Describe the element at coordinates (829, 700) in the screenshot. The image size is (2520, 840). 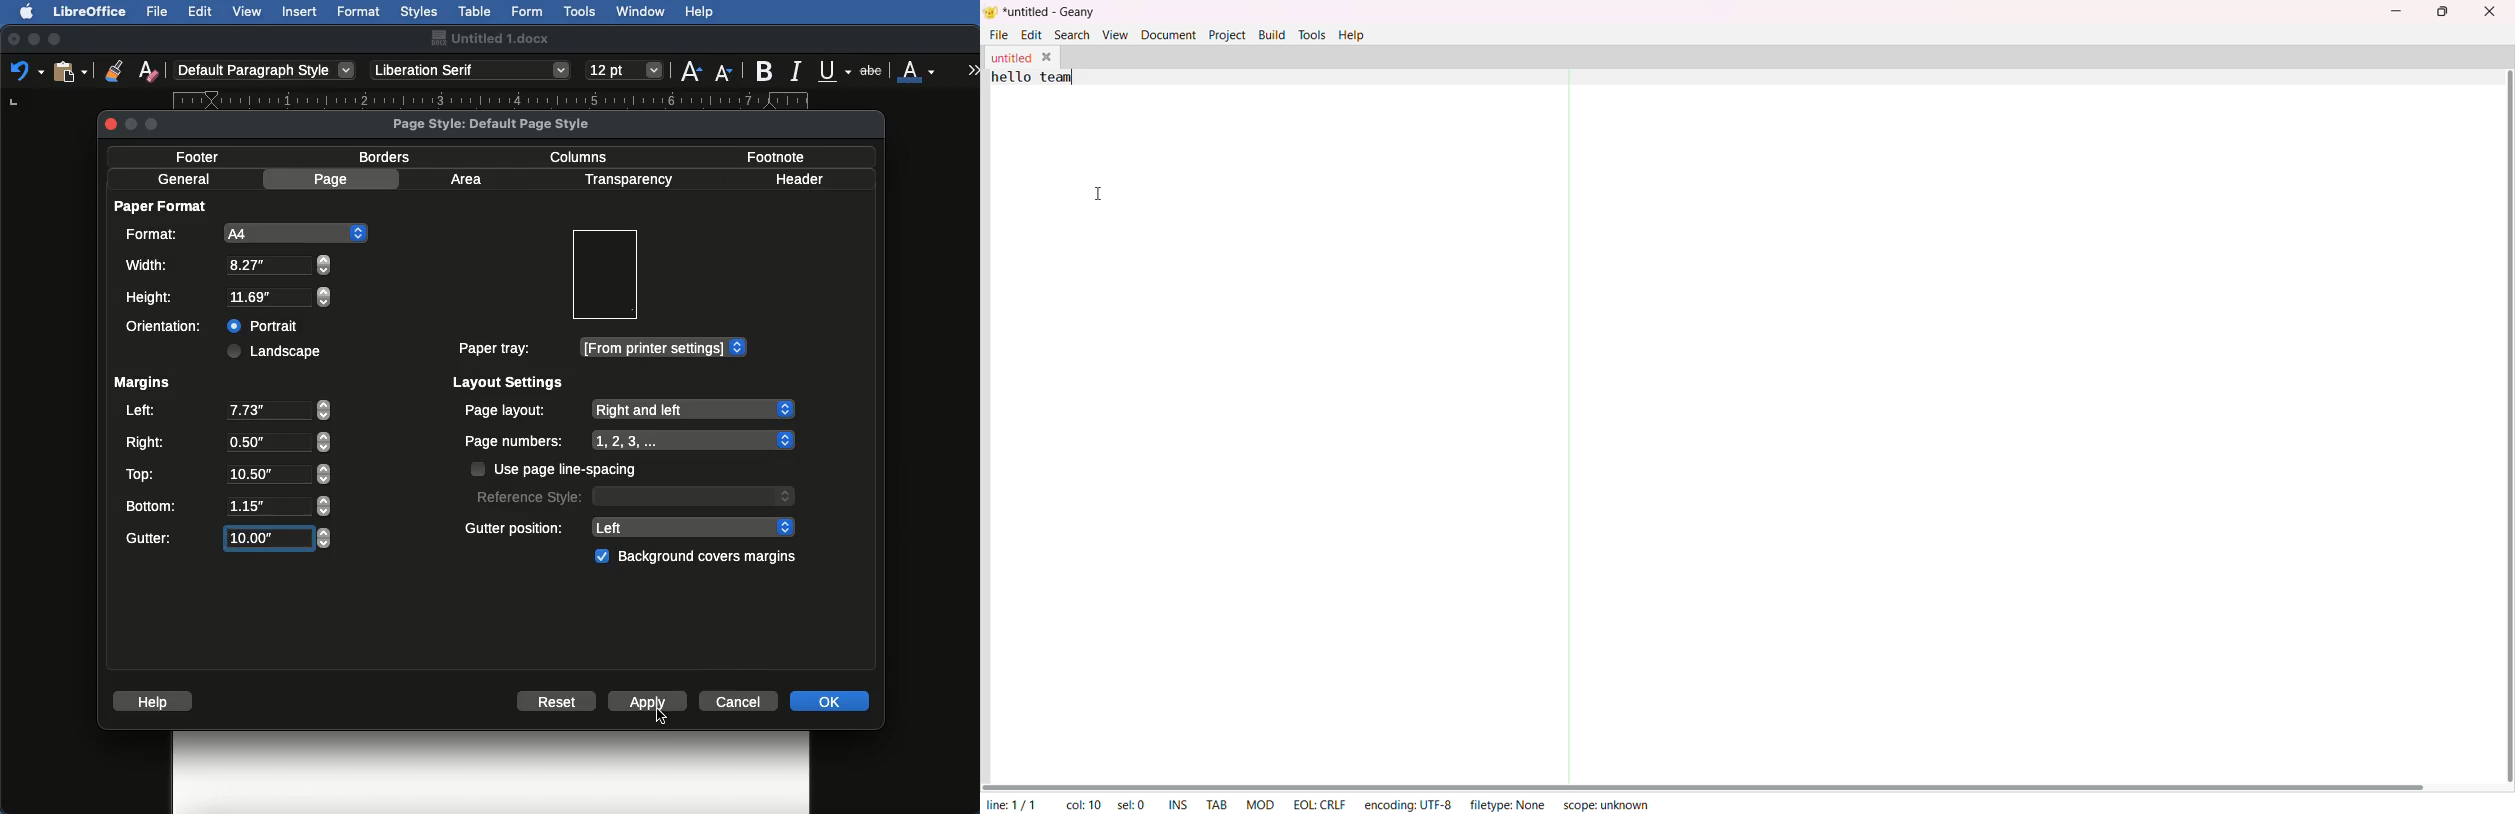
I see `OK` at that location.